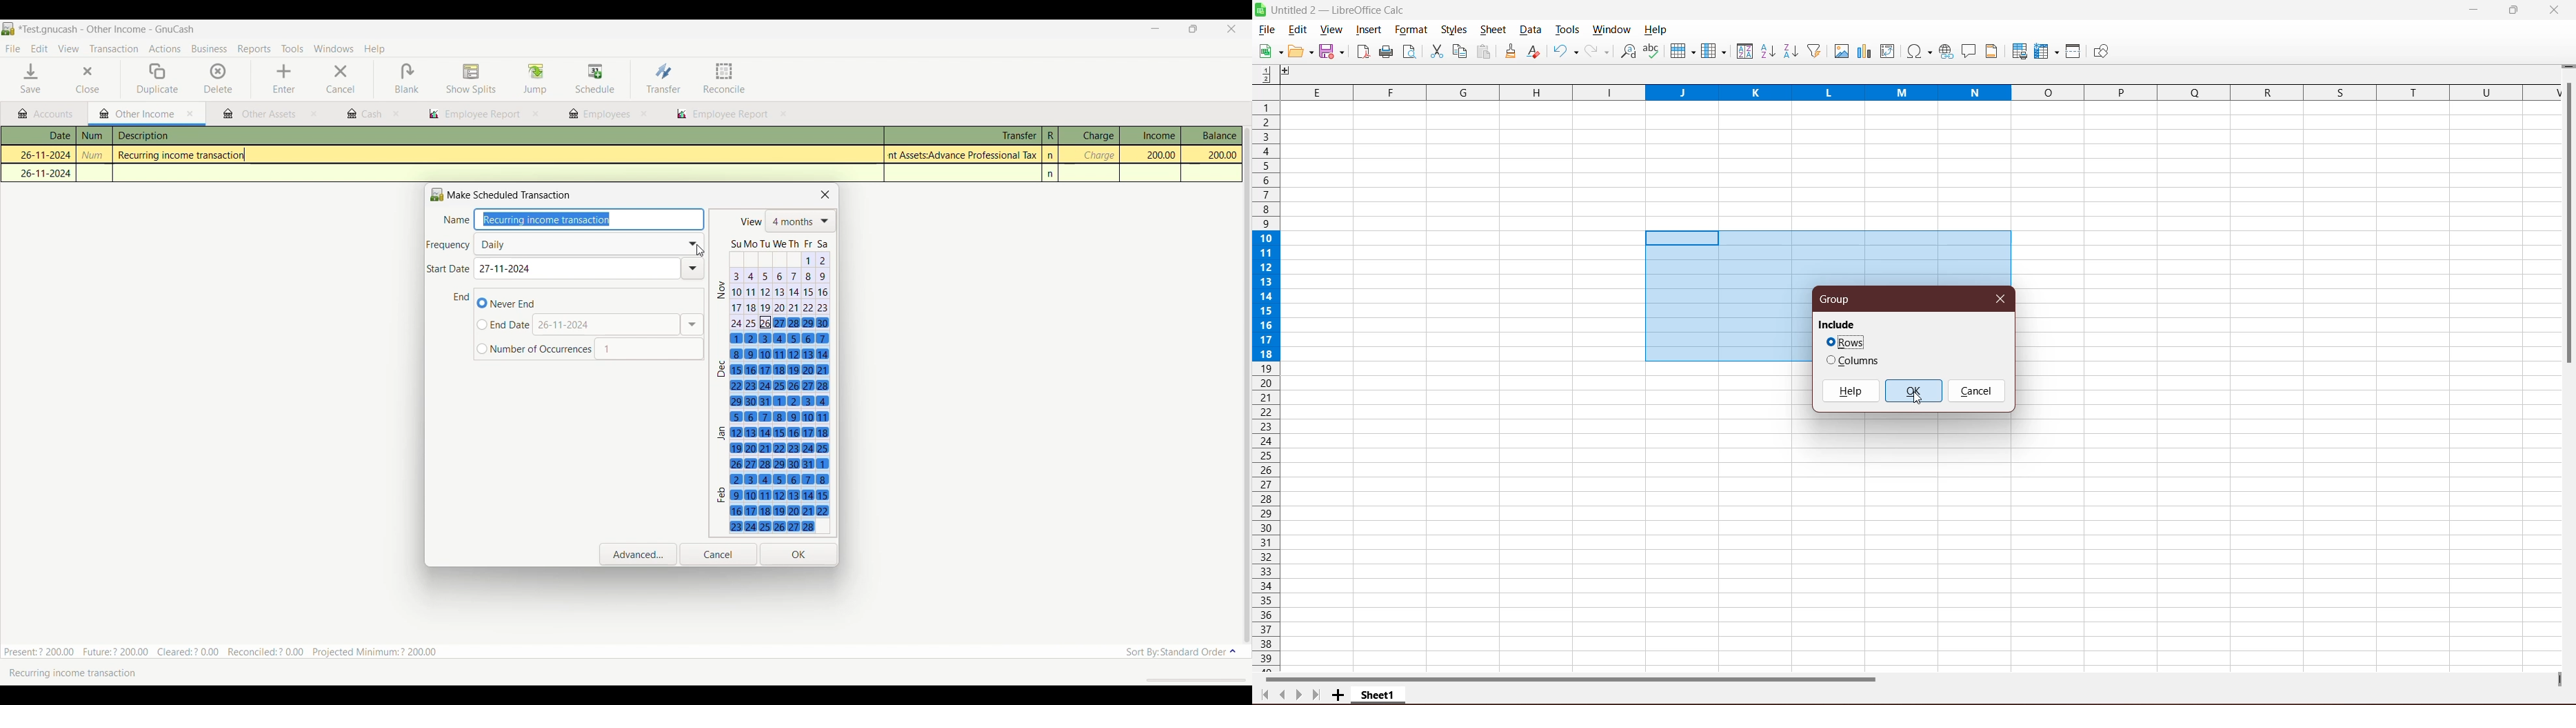 Image resolution: width=2576 pixels, height=728 pixels. What do you see at coordinates (255, 49) in the screenshot?
I see `Reports menu` at bounding box center [255, 49].